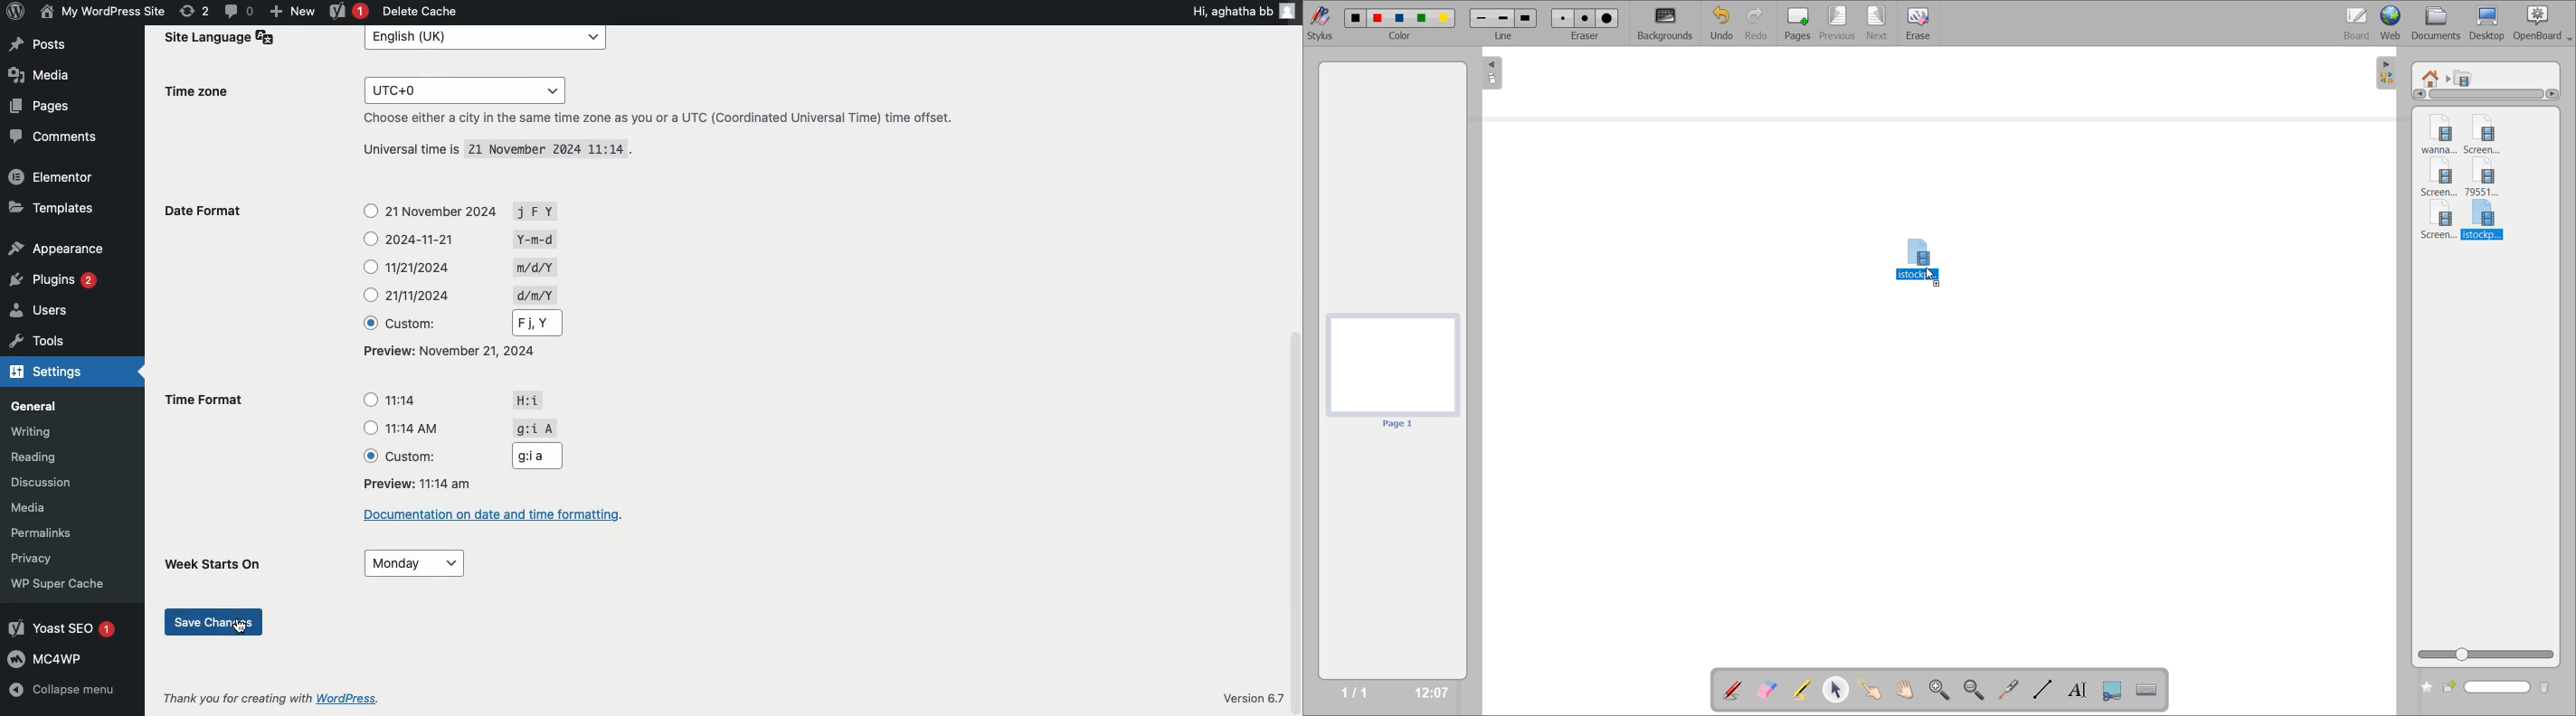 The height and width of the screenshot is (728, 2576). I want to click on eraser , so click(1588, 36).